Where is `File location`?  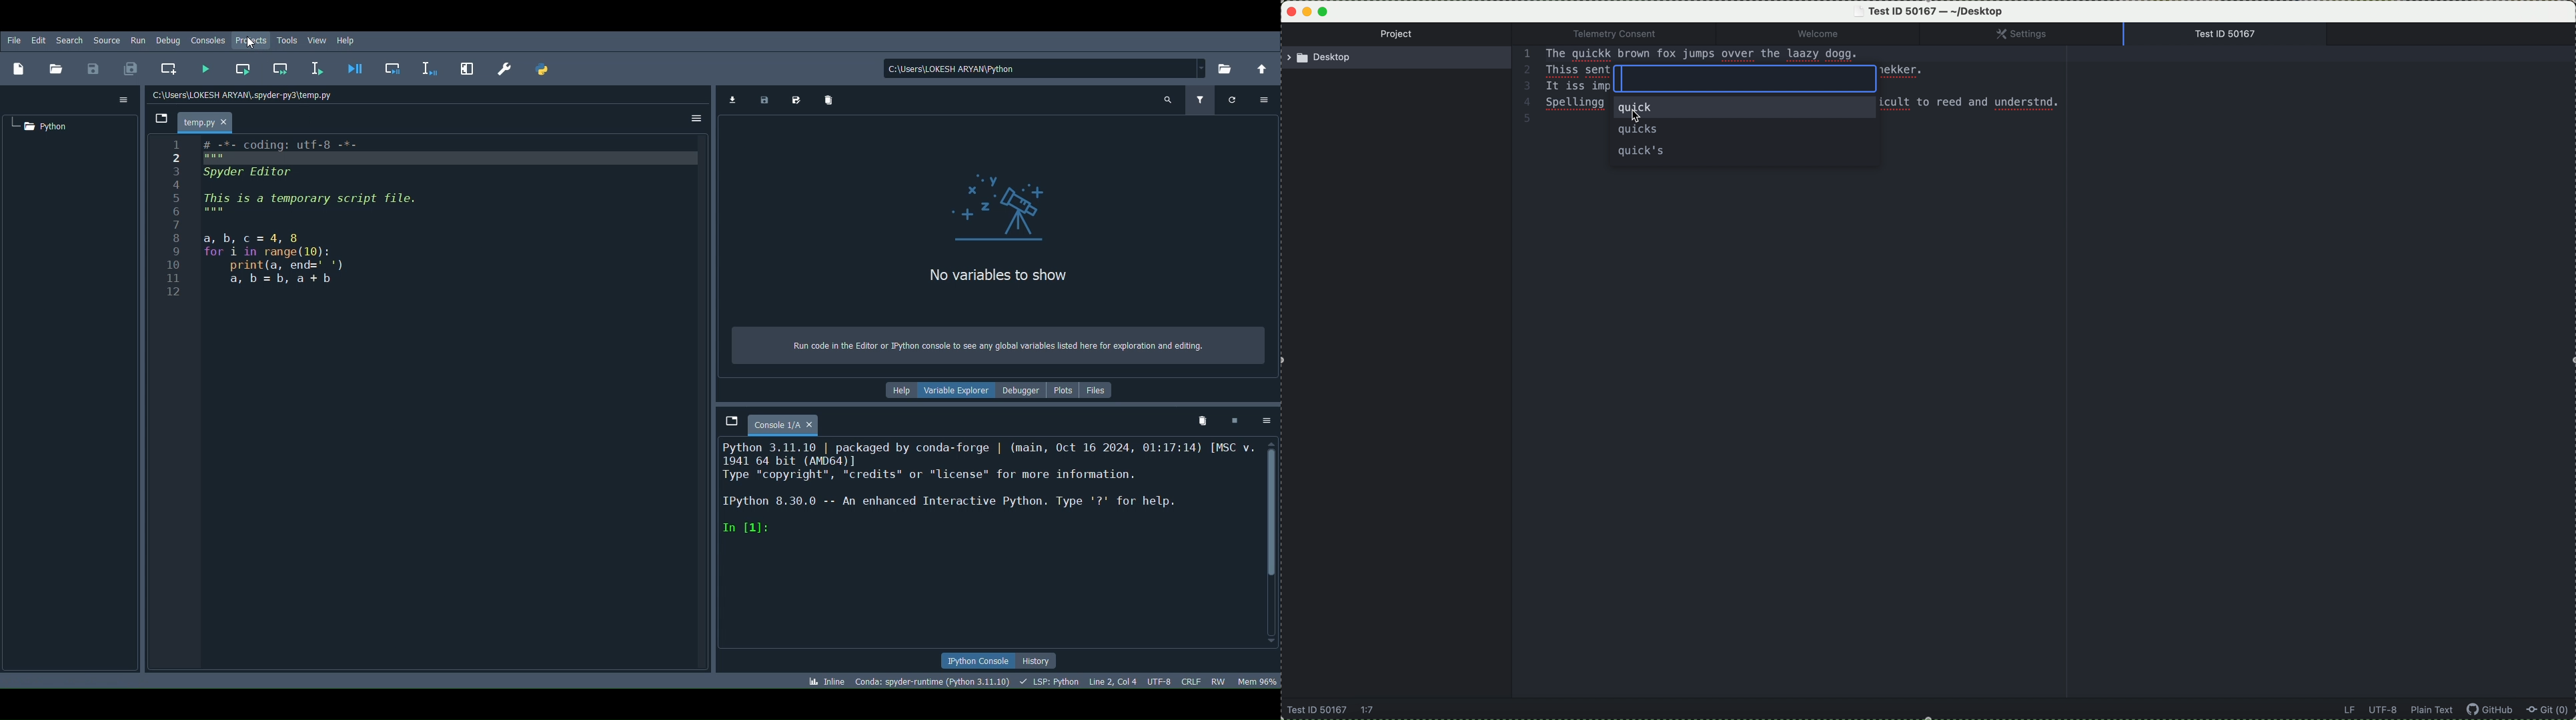
File location is located at coordinates (1047, 69).